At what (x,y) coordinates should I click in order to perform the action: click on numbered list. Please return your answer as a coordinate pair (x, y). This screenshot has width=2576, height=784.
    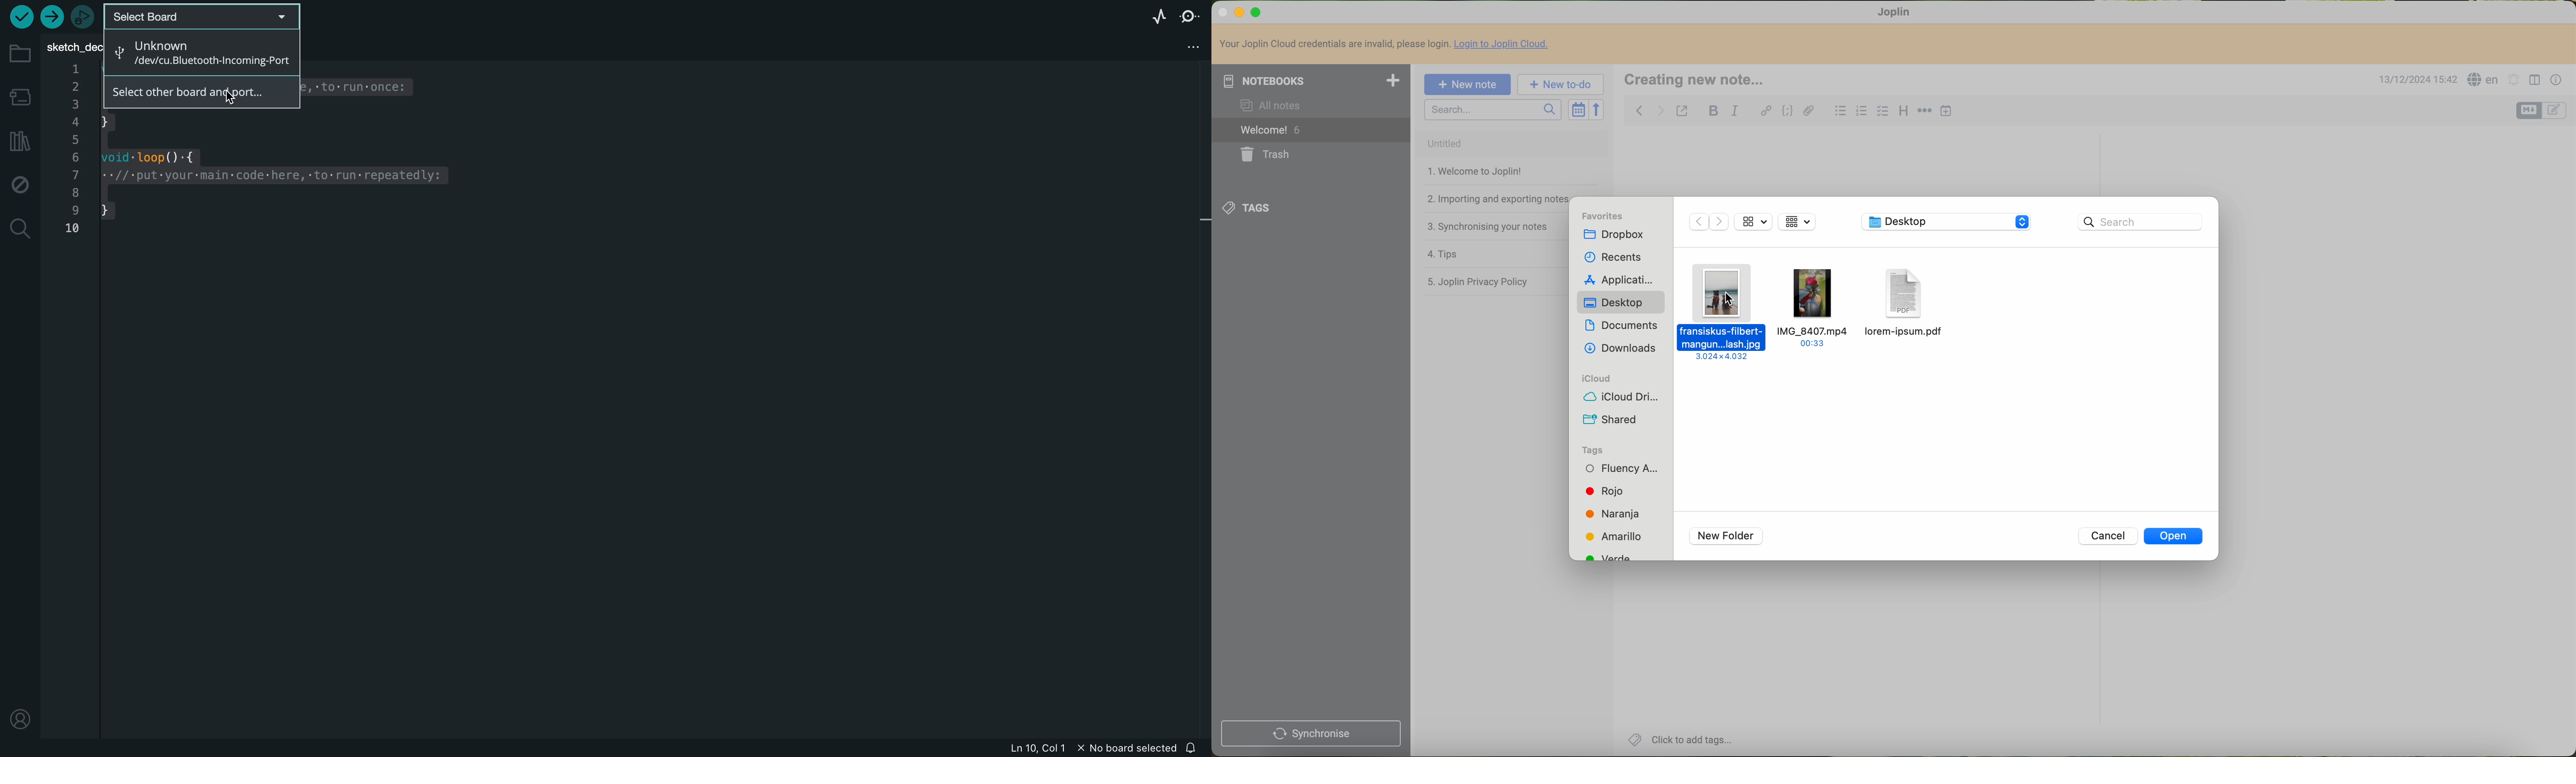
    Looking at the image, I should click on (1863, 112).